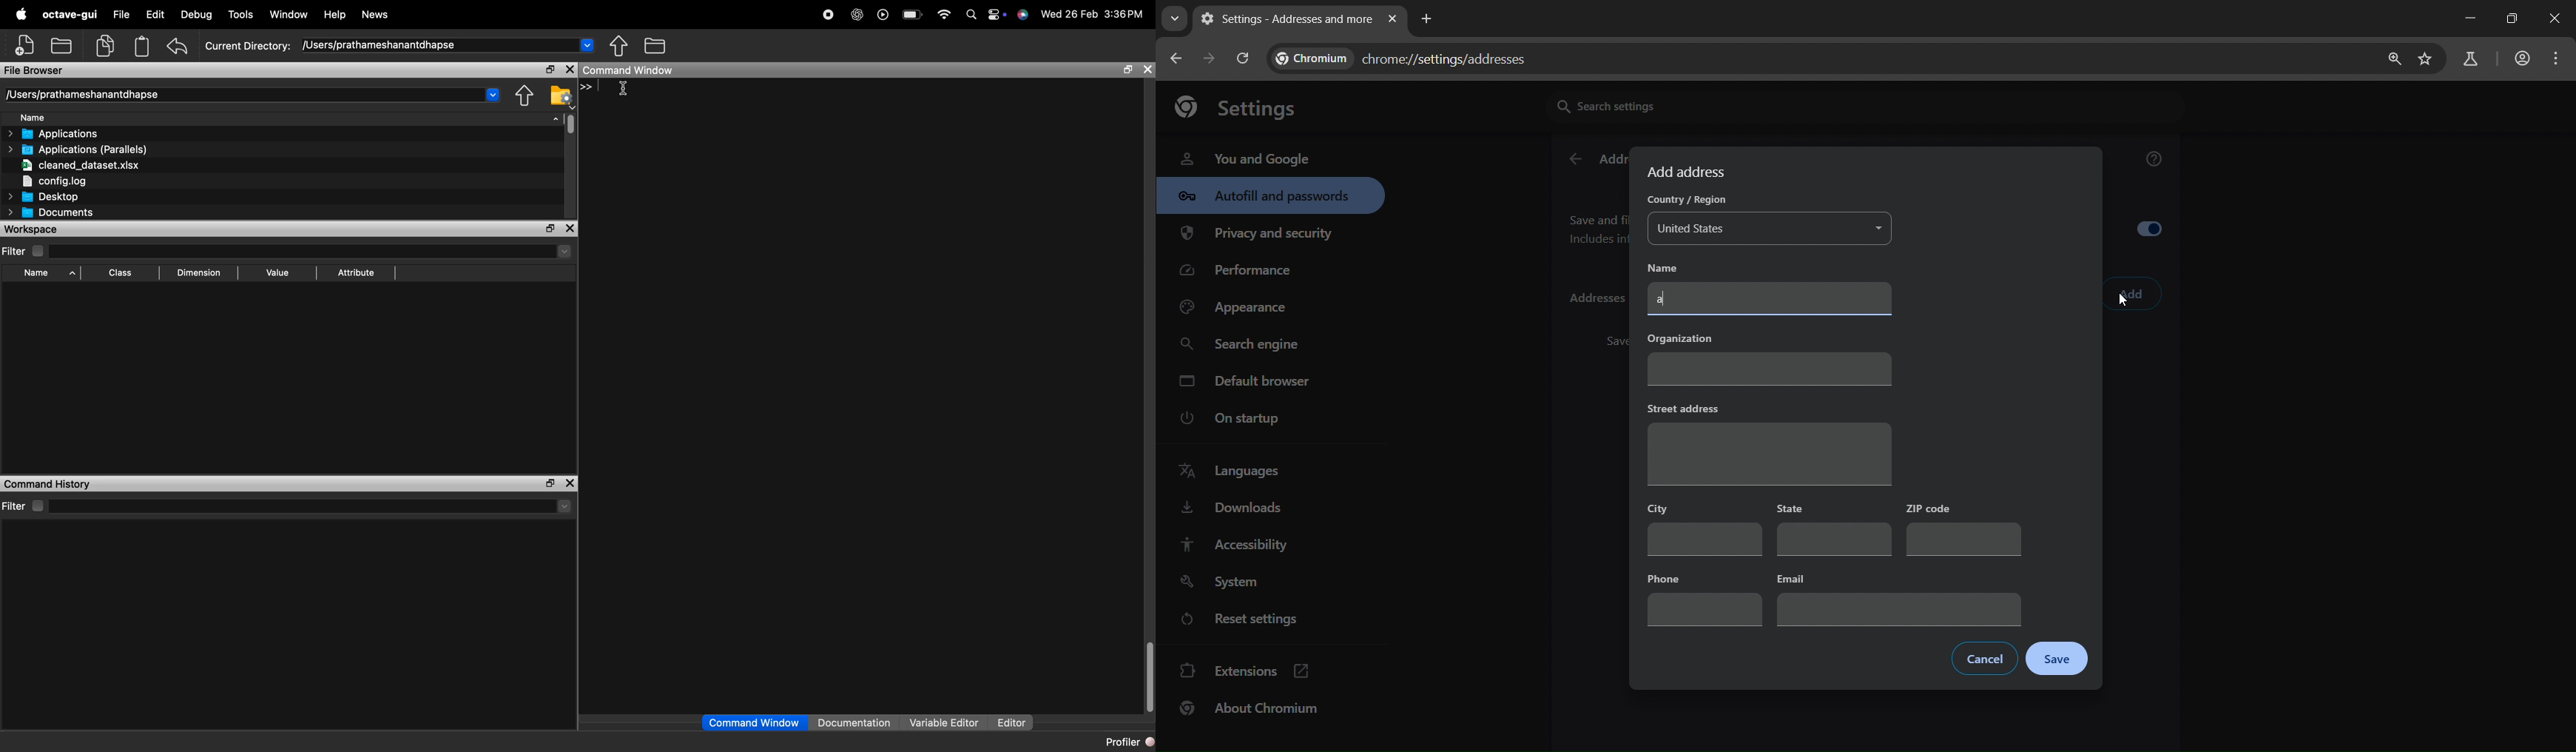 This screenshot has height=756, width=2576. What do you see at coordinates (1241, 274) in the screenshot?
I see `performance` at bounding box center [1241, 274].